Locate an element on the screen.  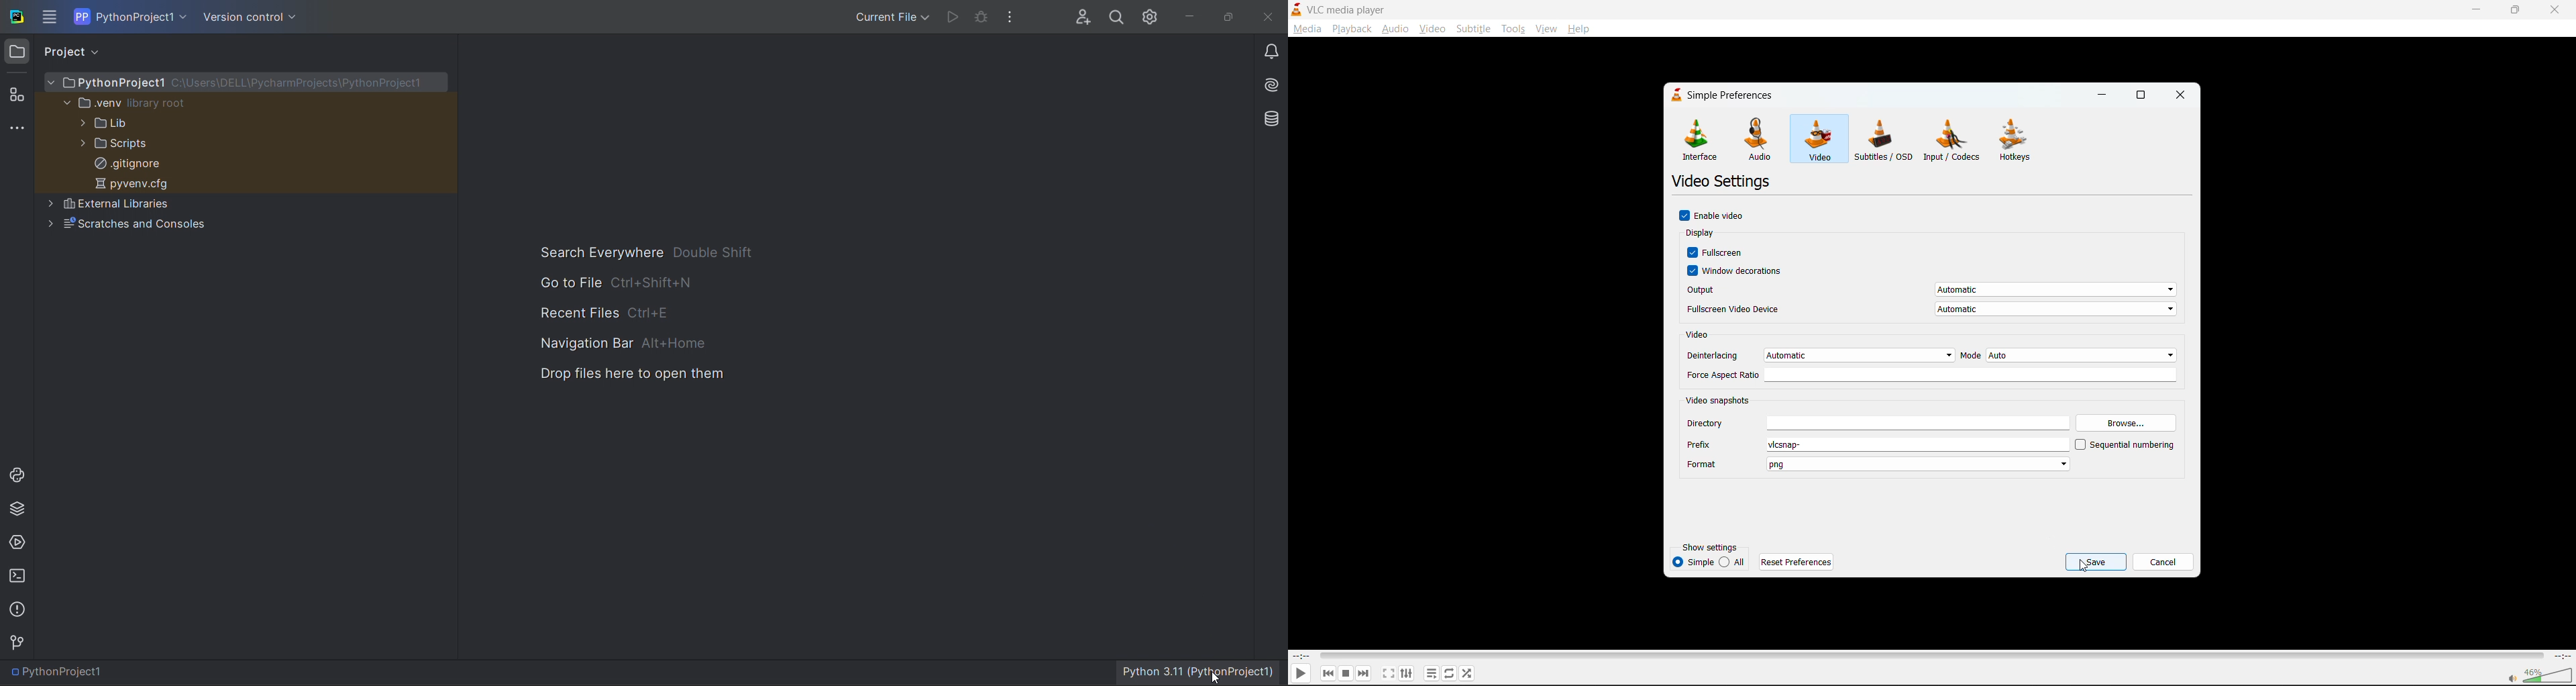
video snapshots is located at coordinates (1719, 401).